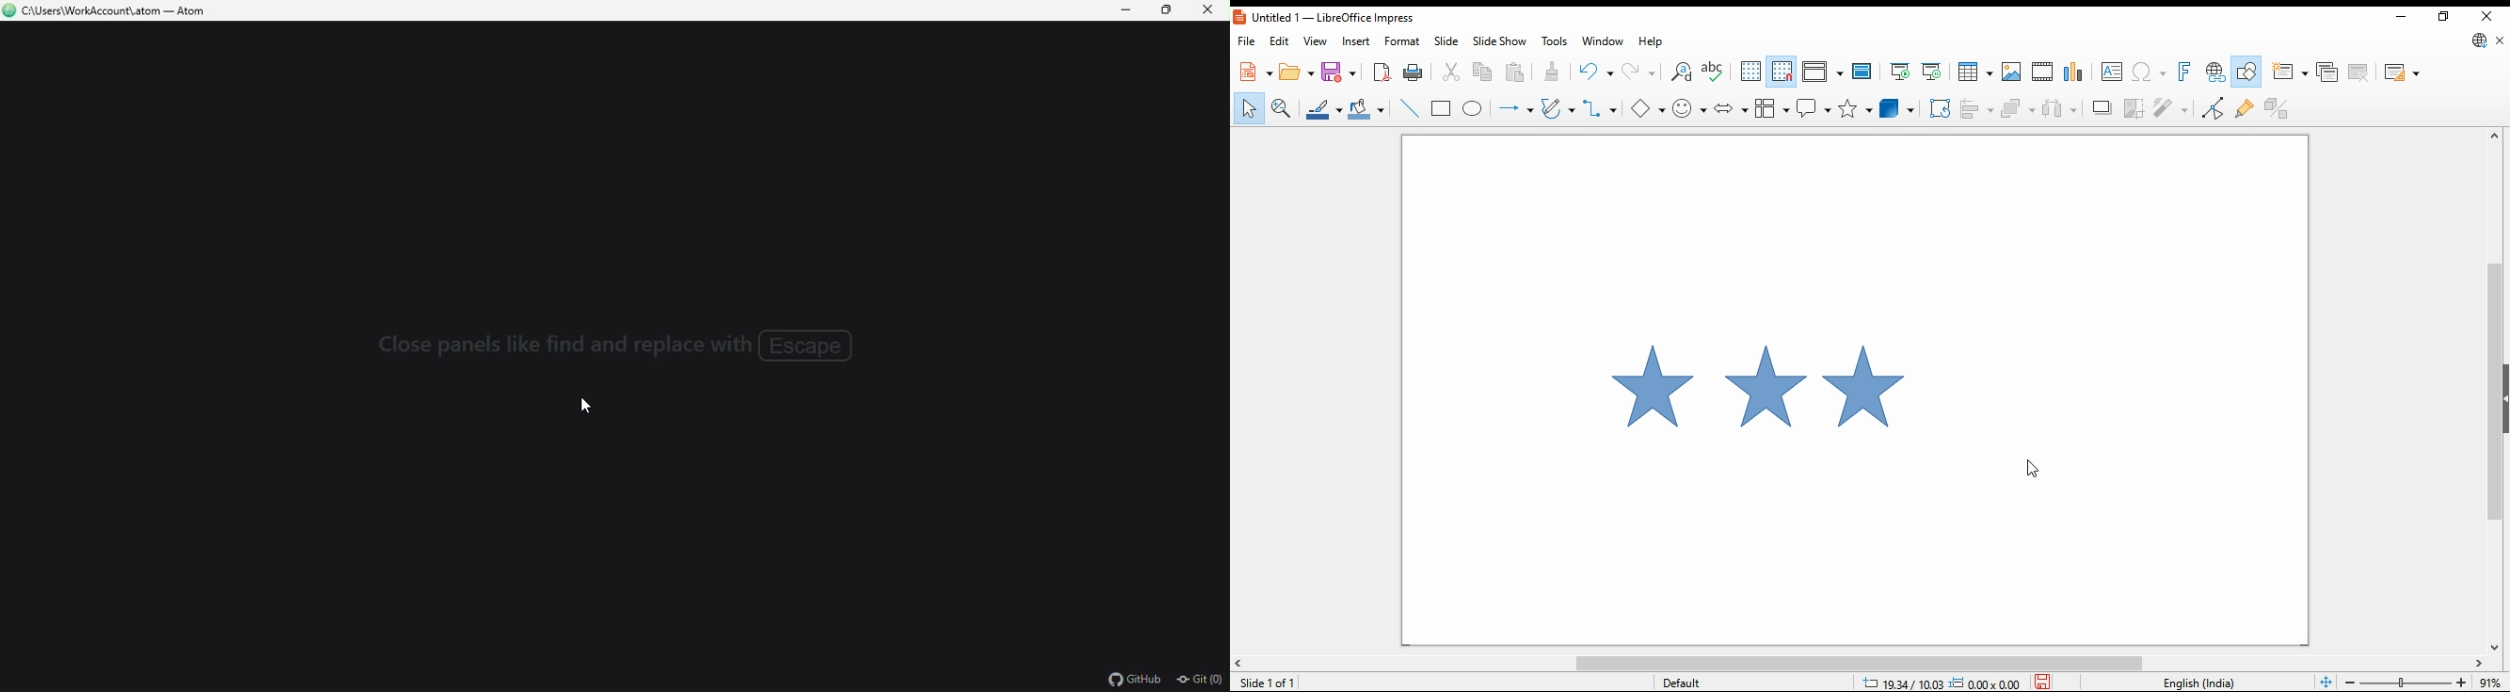 Image resolution: width=2520 pixels, height=700 pixels. What do you see at coordinates (1297, 71) in the screenshot?
I see `open` at bounding box center [1297, 71].